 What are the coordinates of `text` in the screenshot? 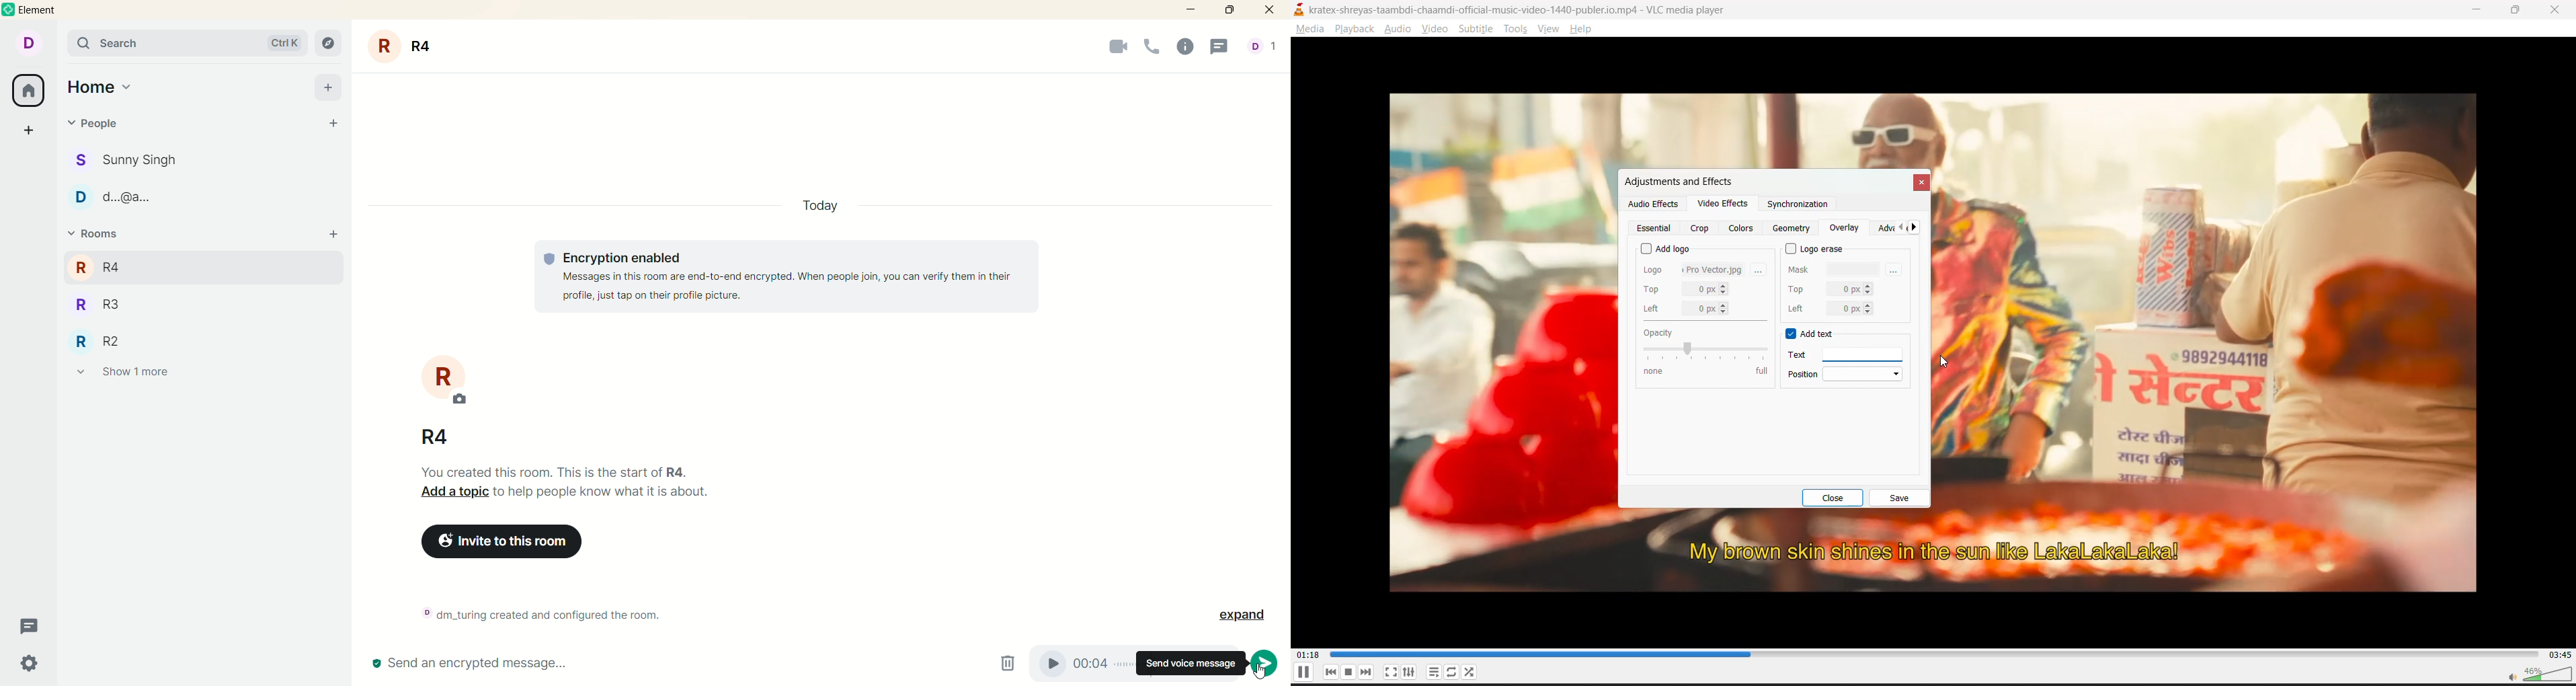 It's located at (1838, 354).